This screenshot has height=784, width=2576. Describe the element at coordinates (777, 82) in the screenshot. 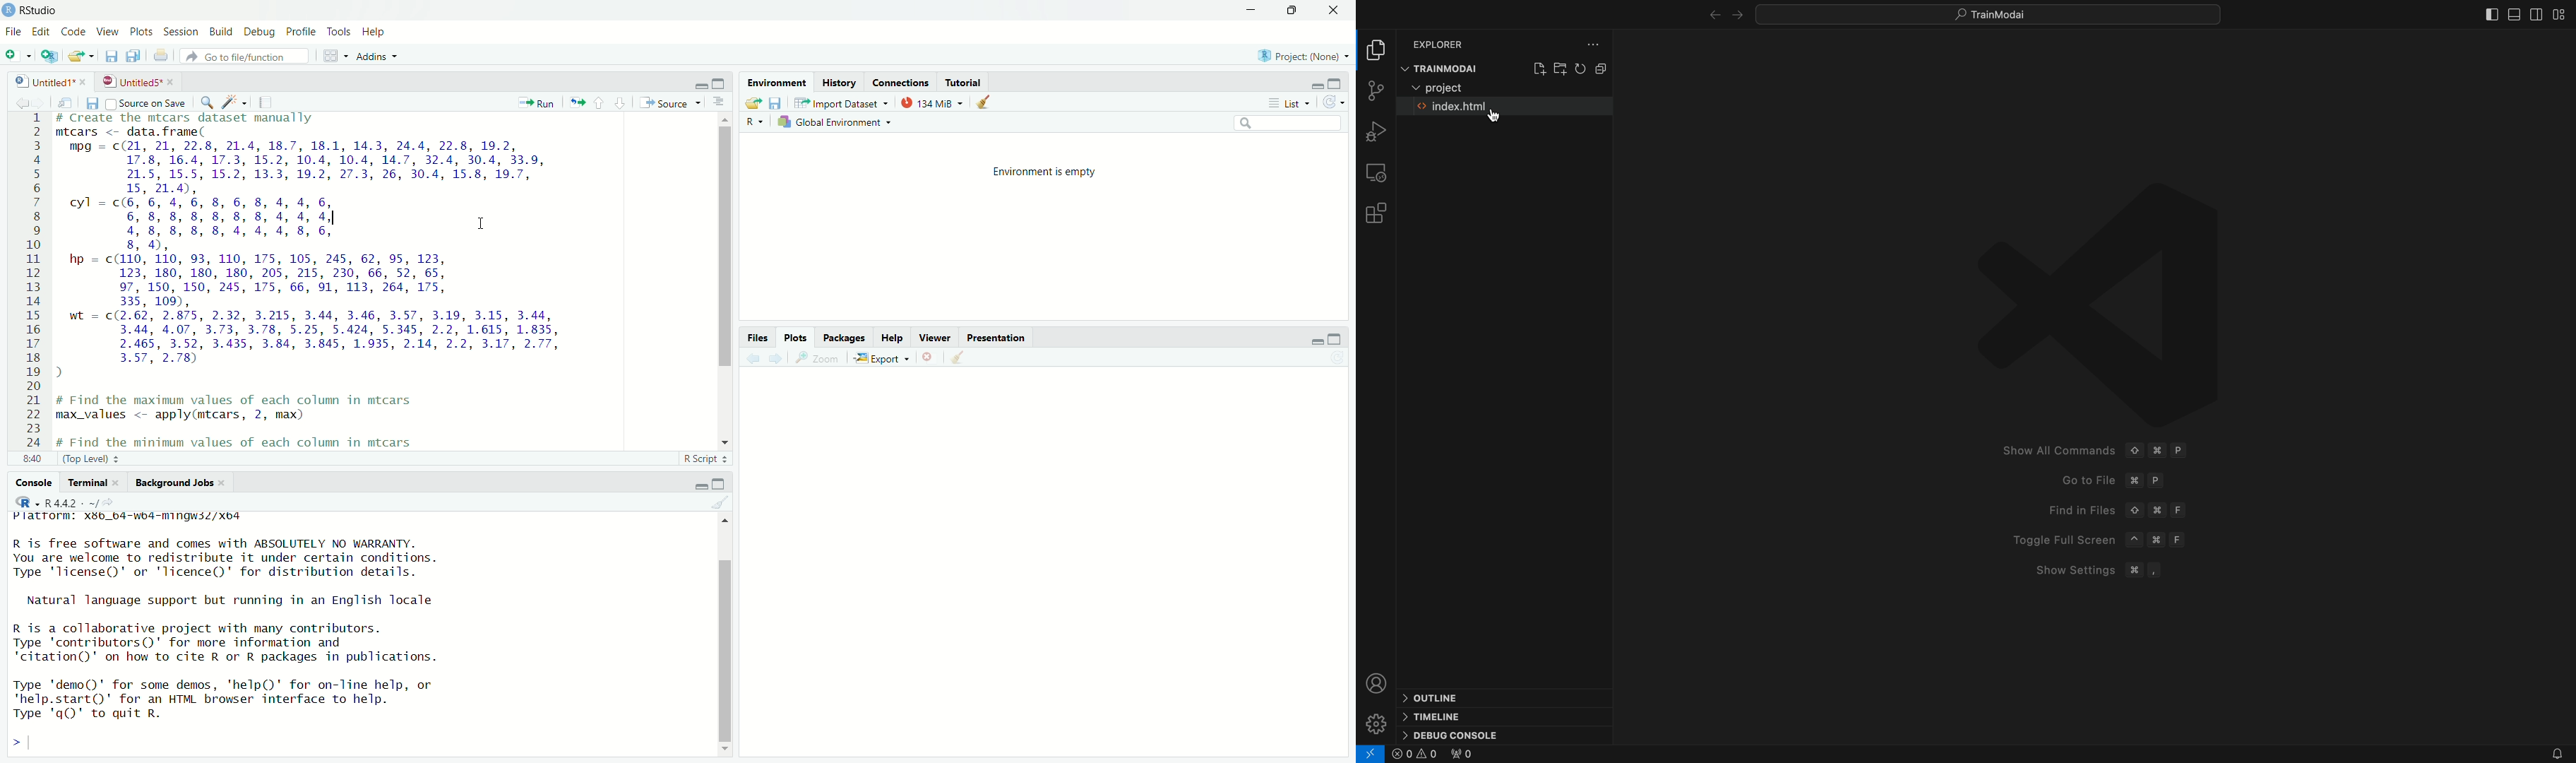

I see `Environment` at that location.